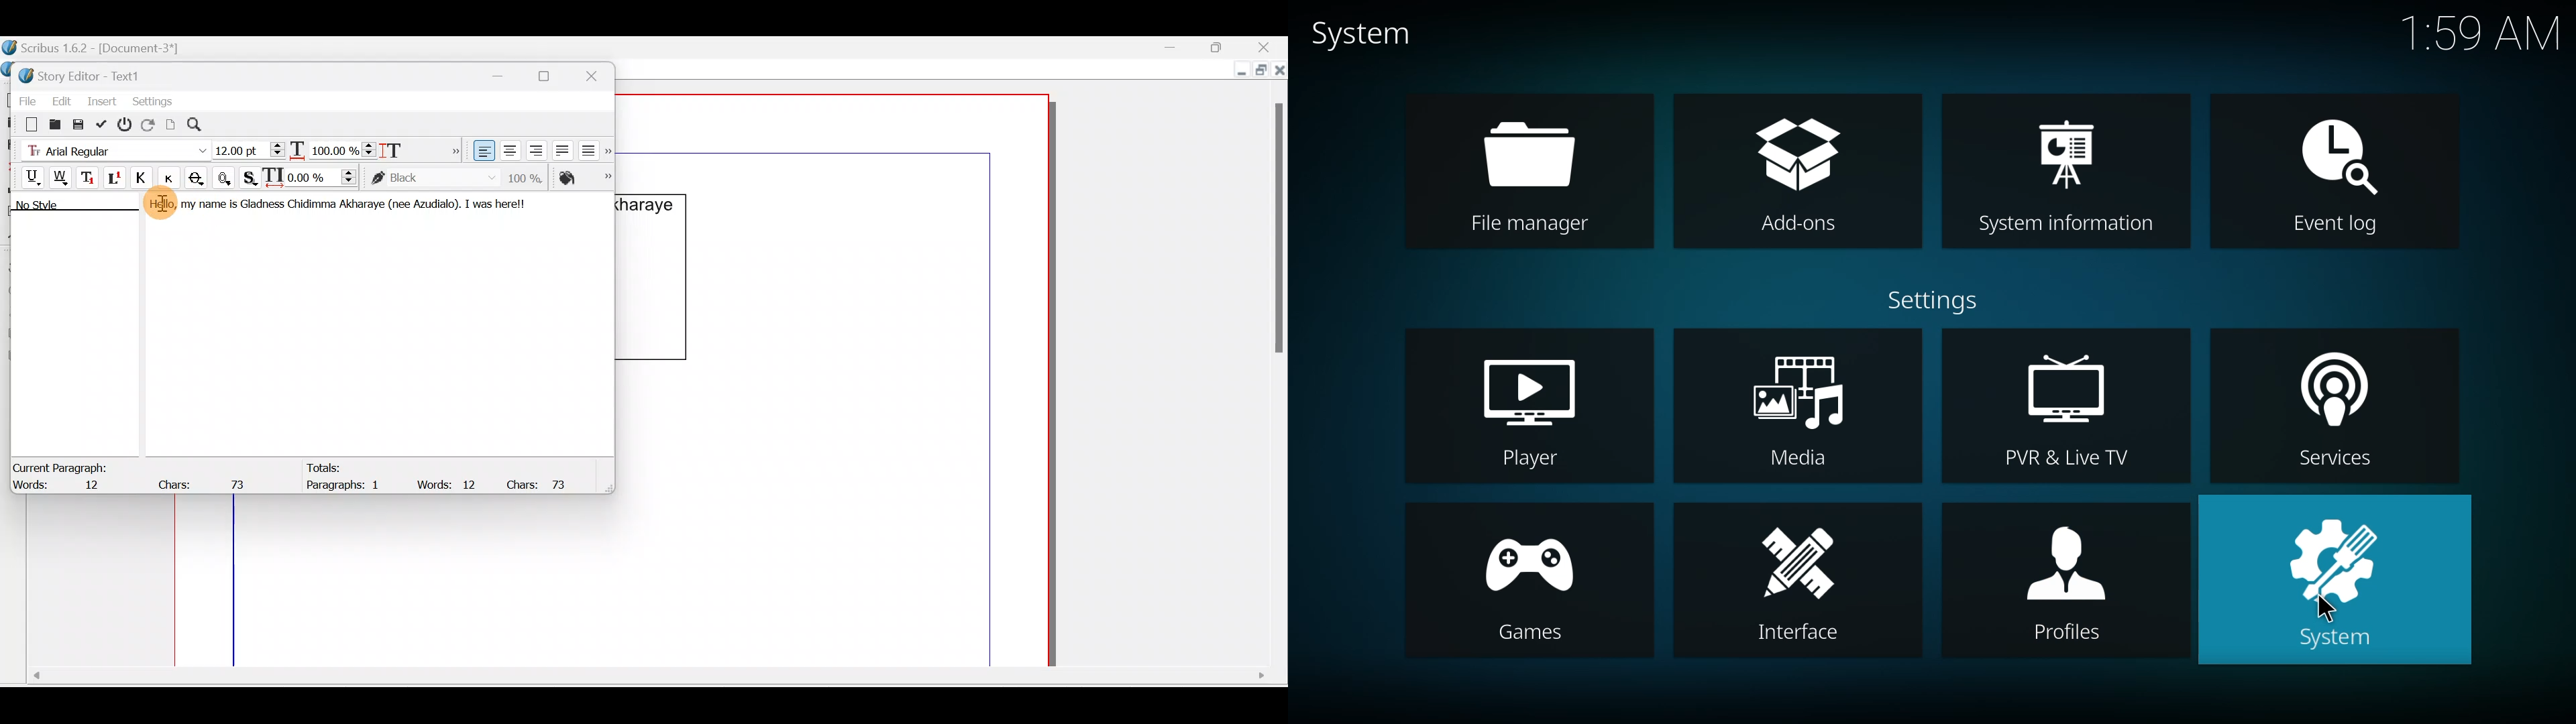 This screenshot has width=2576, height=728. What do you see at coordinates (362, 204) in the screenshot?
I see `Akharaye` at bounding box center [362, 204].